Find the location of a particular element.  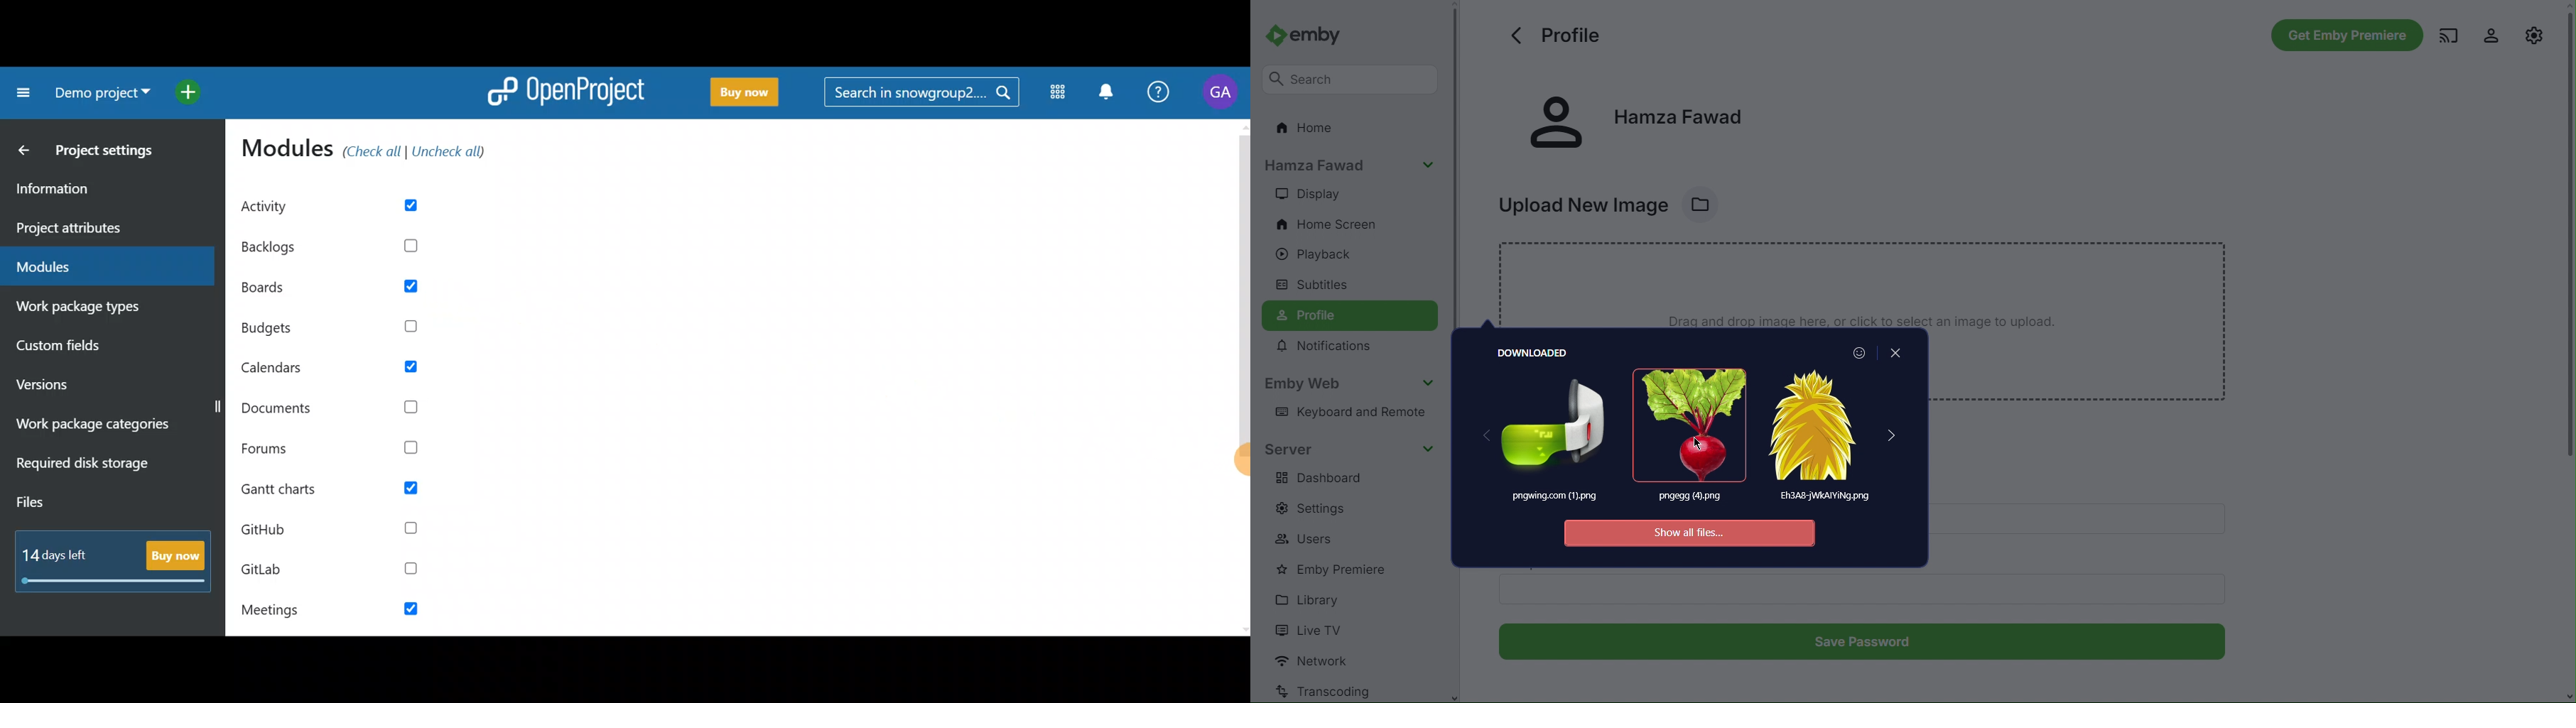

Get Emby Premiere is located at coordinates (2344, 36).